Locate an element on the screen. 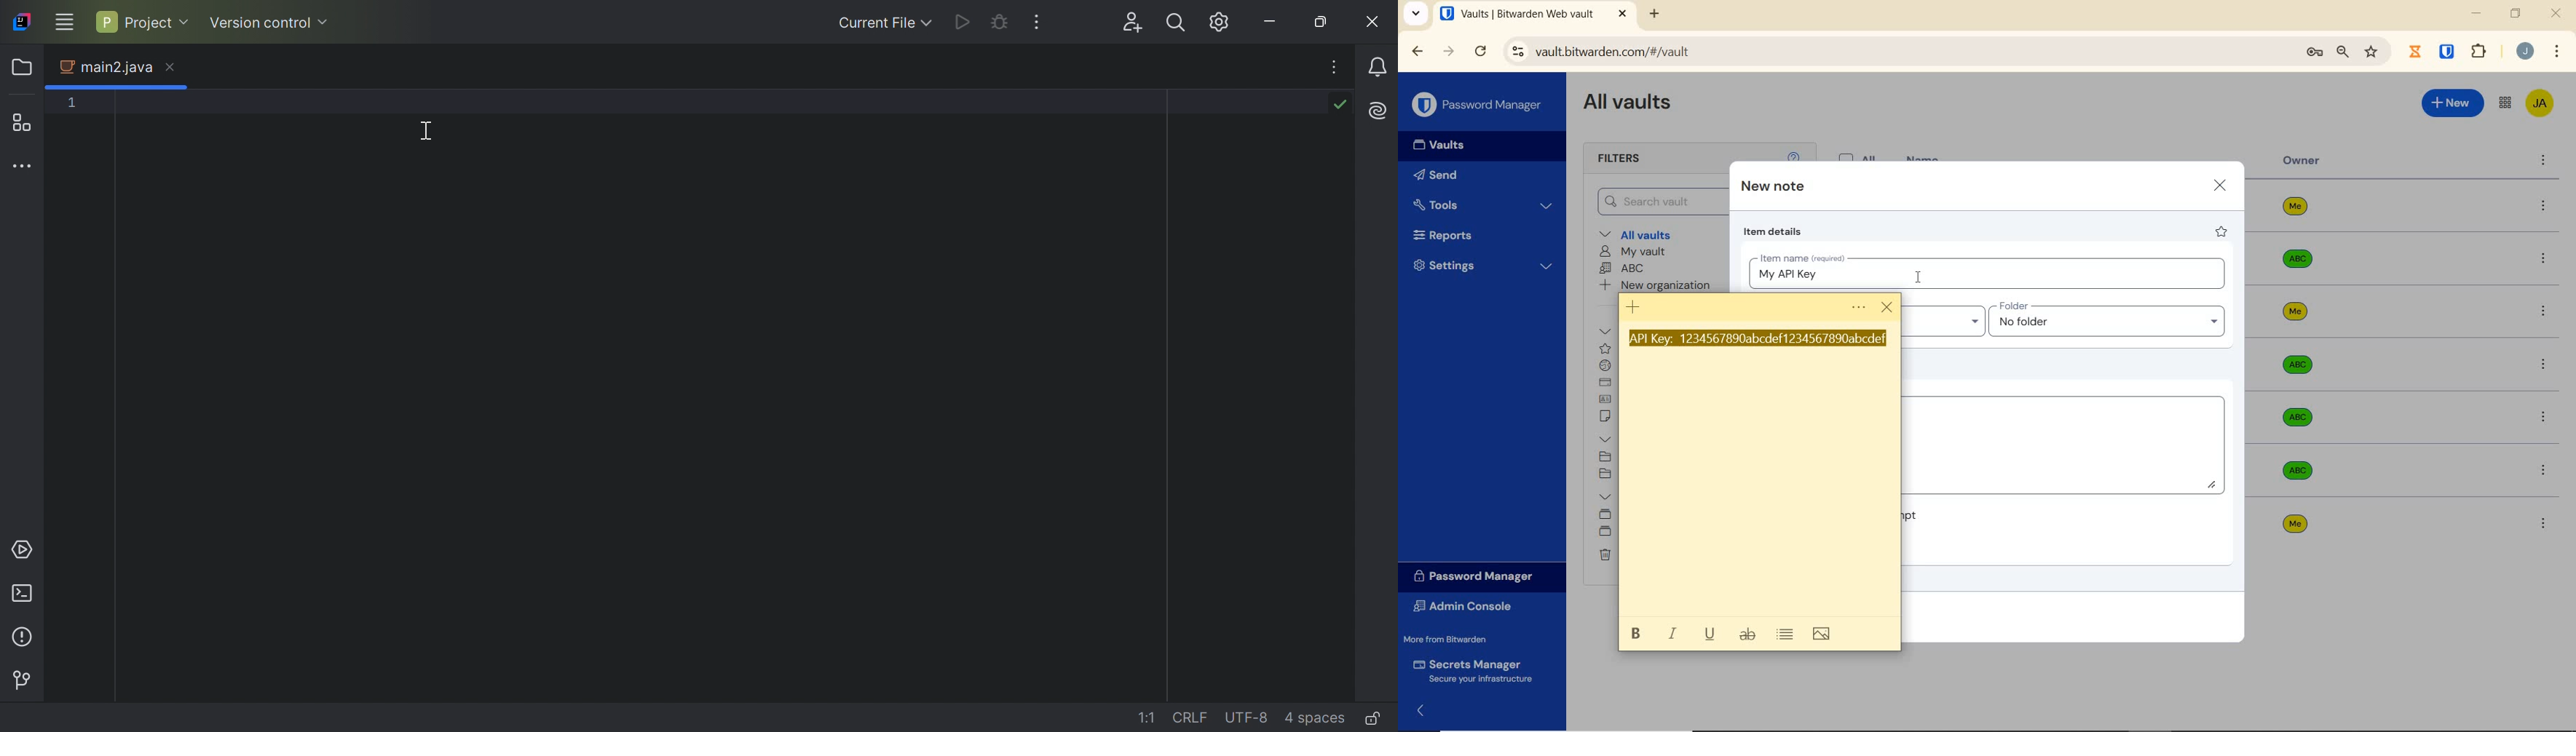 The height and width of the screenshot is (756, 2576). address bar is located at coordinates (1895, 51).